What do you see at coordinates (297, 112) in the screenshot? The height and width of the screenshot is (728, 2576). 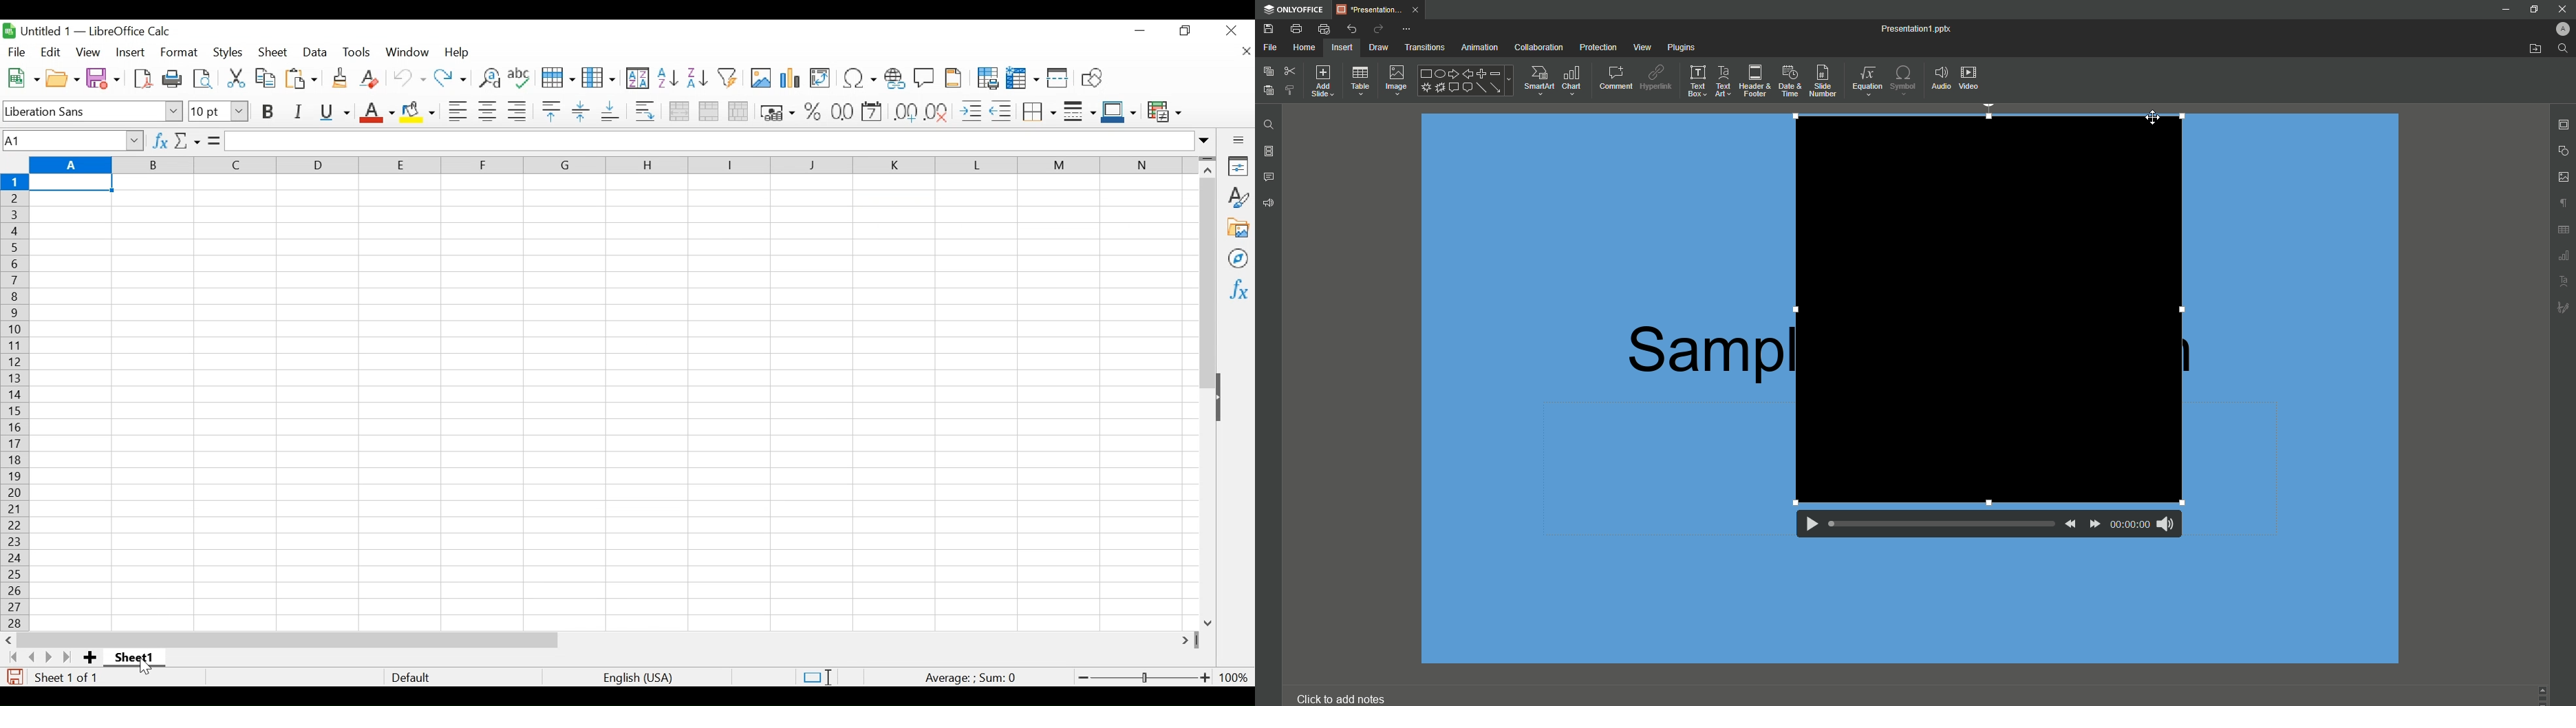 I see `Italics` at bounding box center [297, 112].